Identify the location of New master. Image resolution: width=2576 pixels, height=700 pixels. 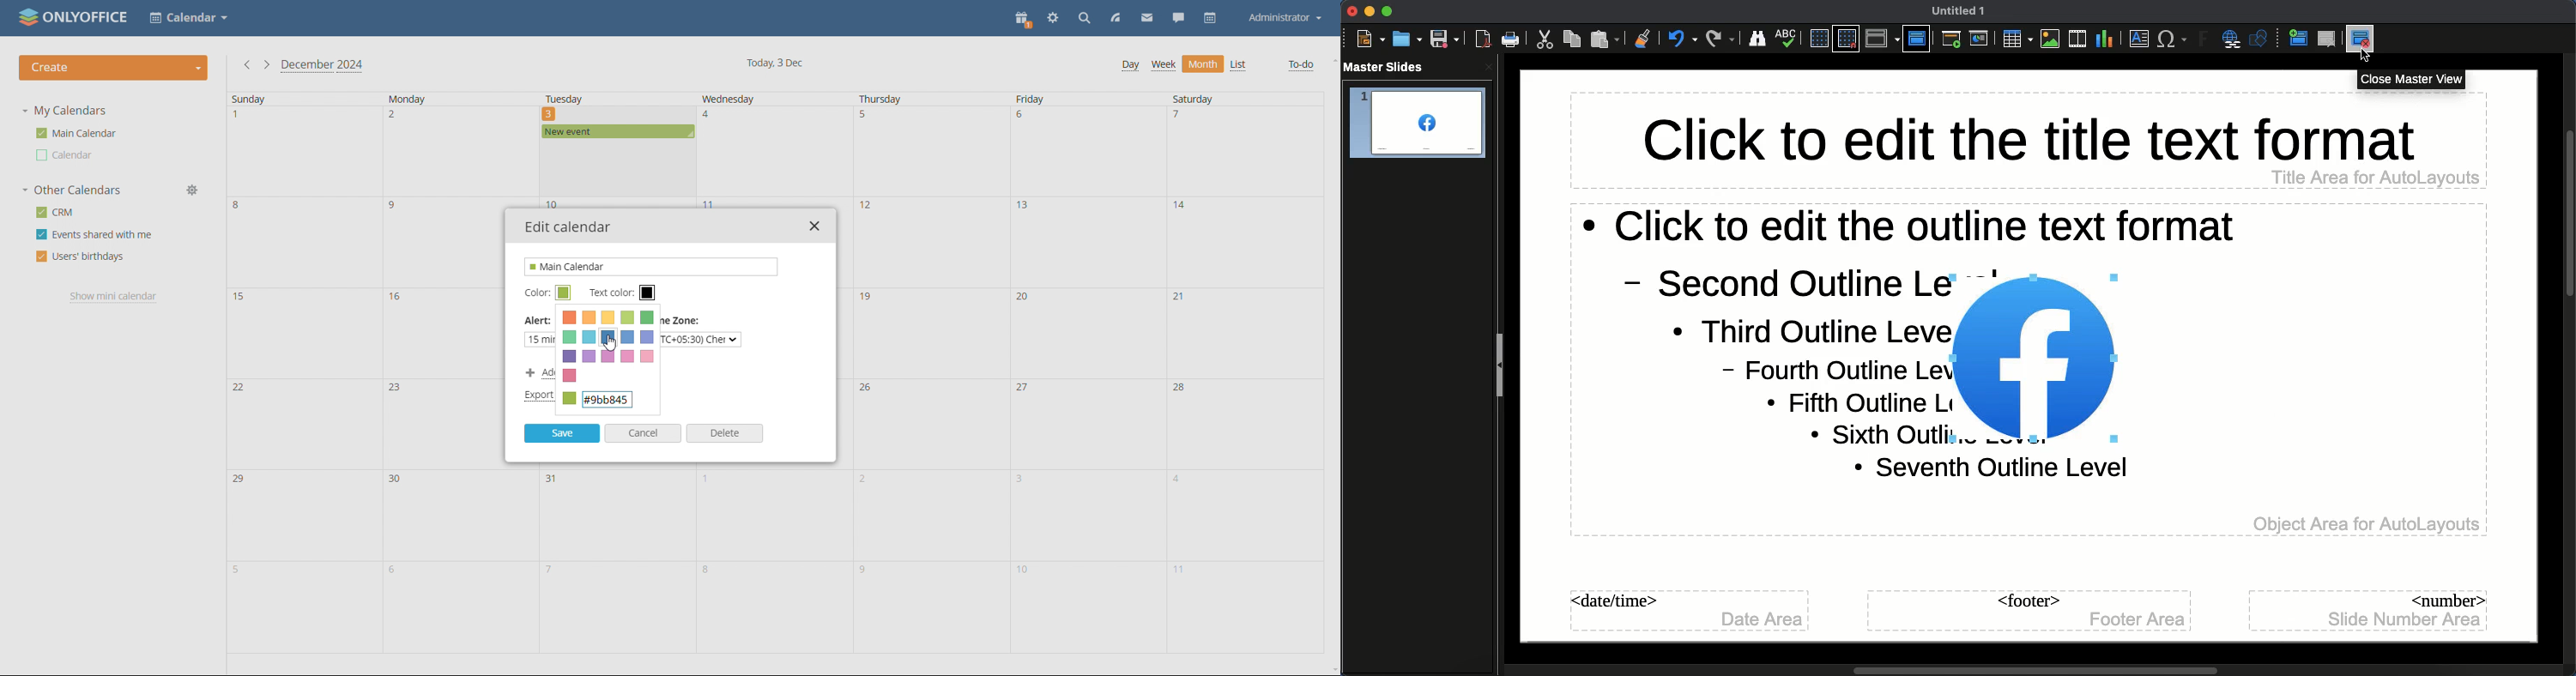
(2299, 37).